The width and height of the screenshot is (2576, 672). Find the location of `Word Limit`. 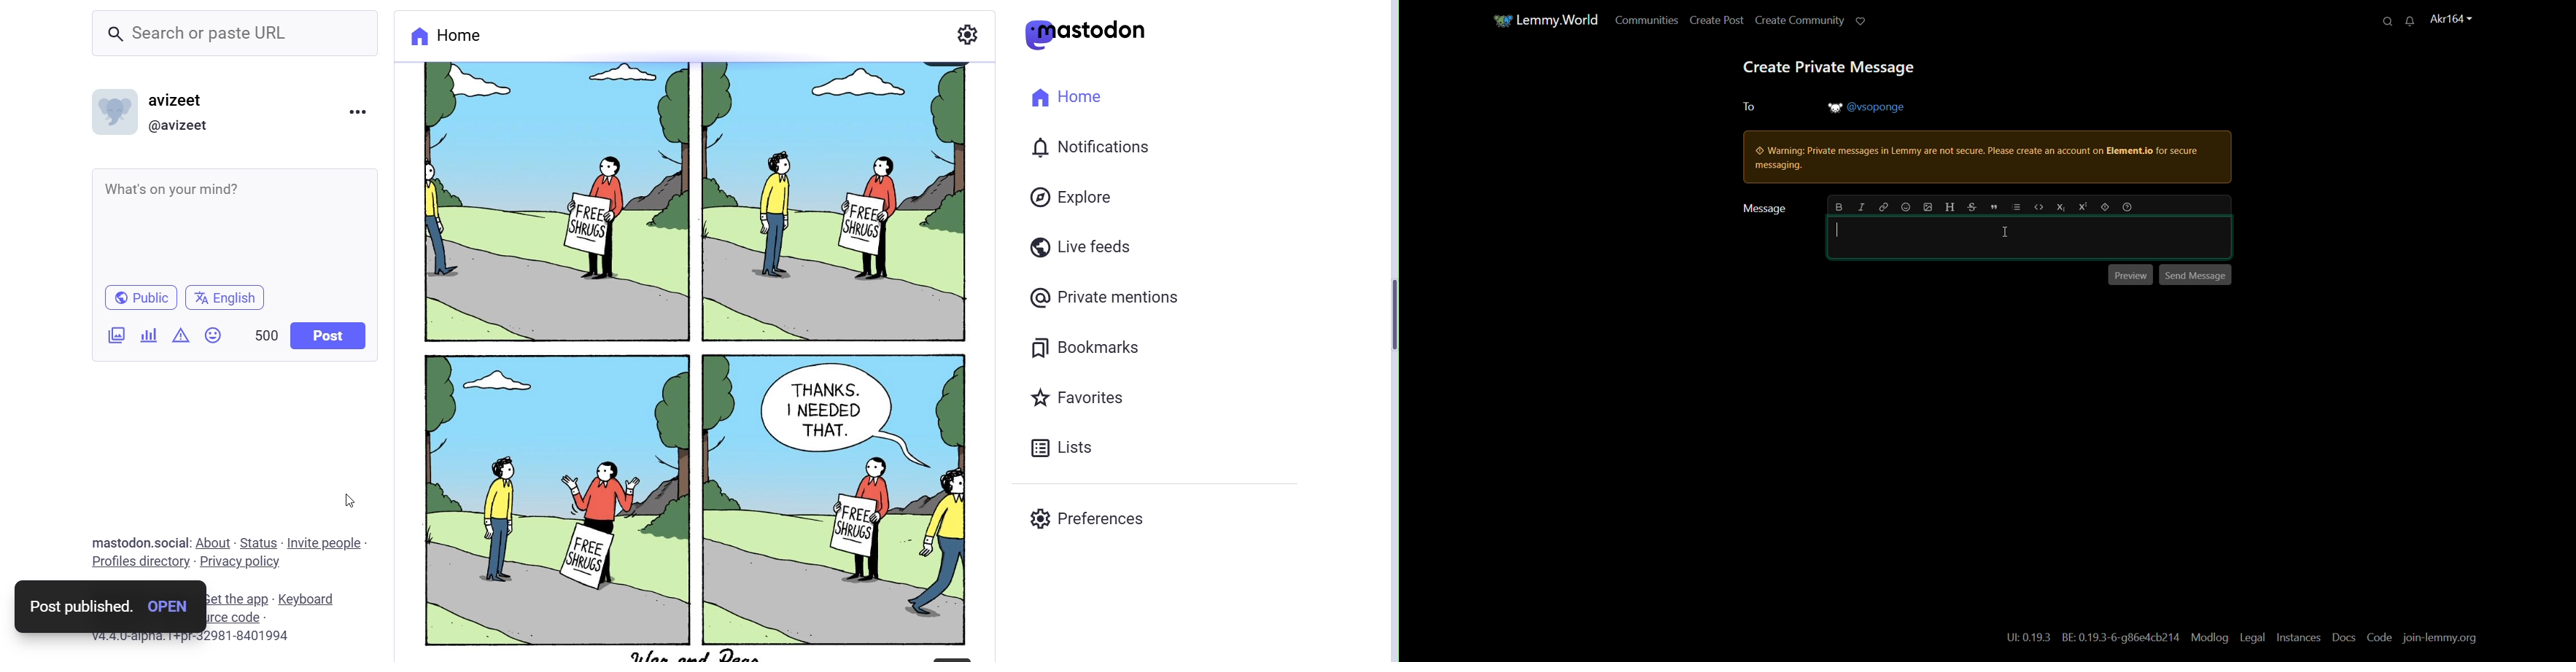

Word Limit is located at coordinates (267, 333).